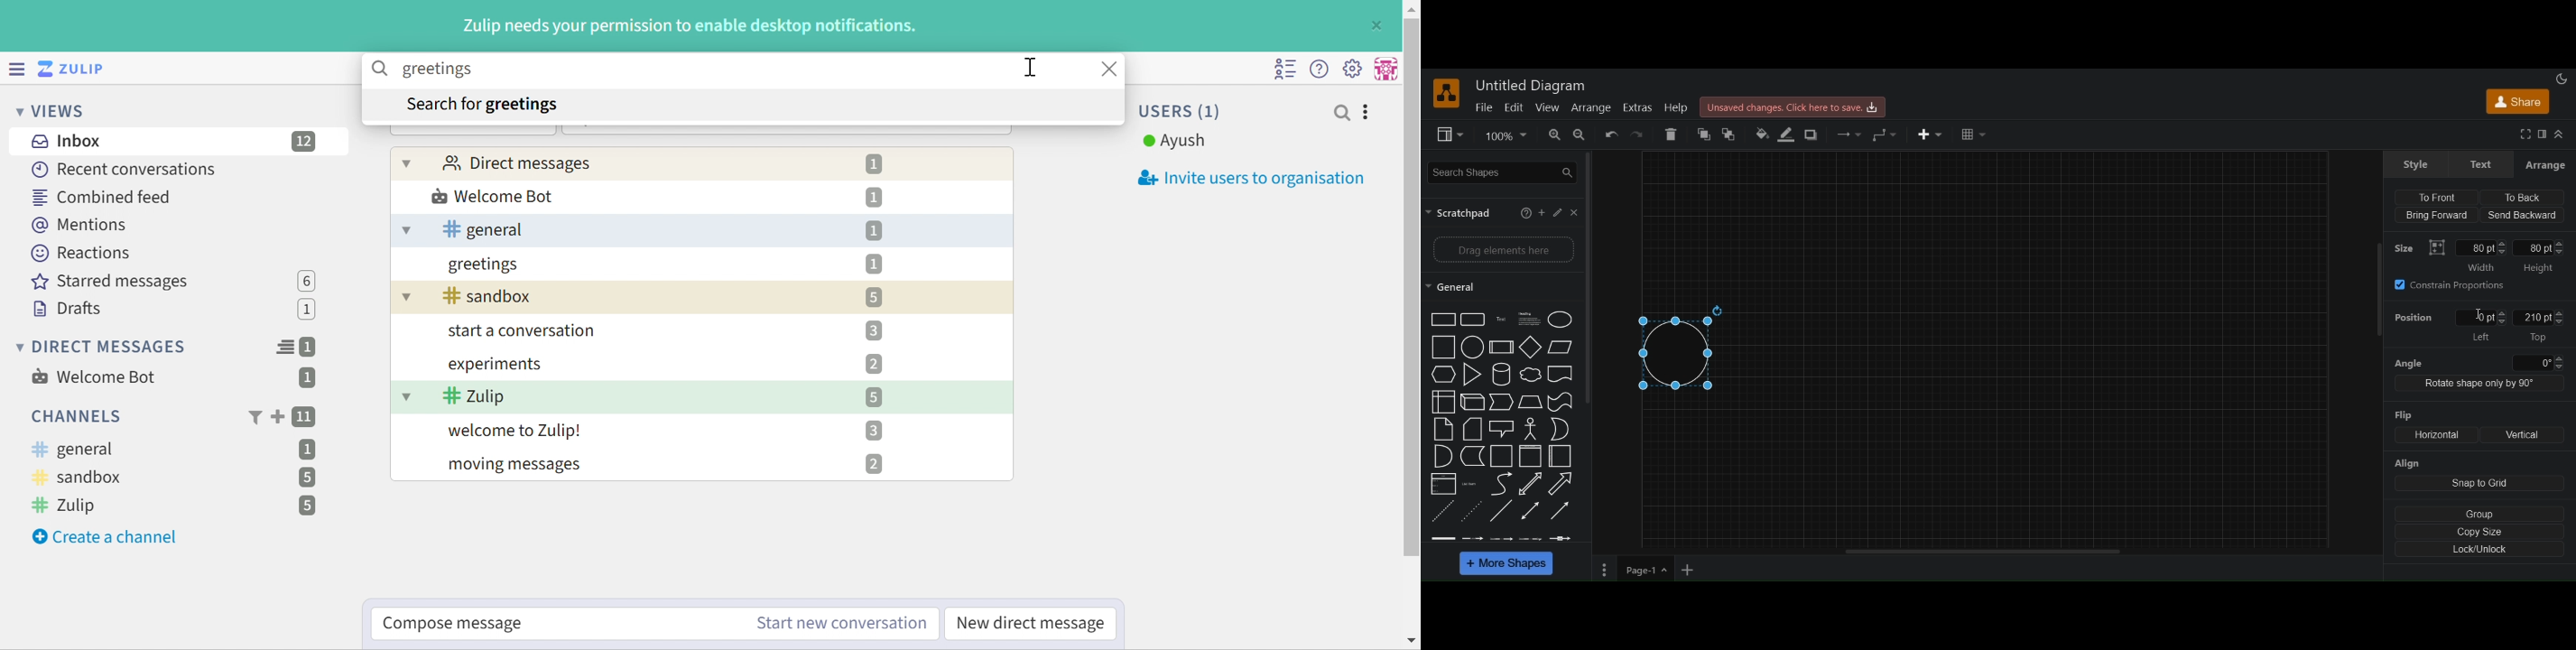  Describe the element at coordinates (1182, 111) in the screenshot. I see `USERS(1)` at that location.